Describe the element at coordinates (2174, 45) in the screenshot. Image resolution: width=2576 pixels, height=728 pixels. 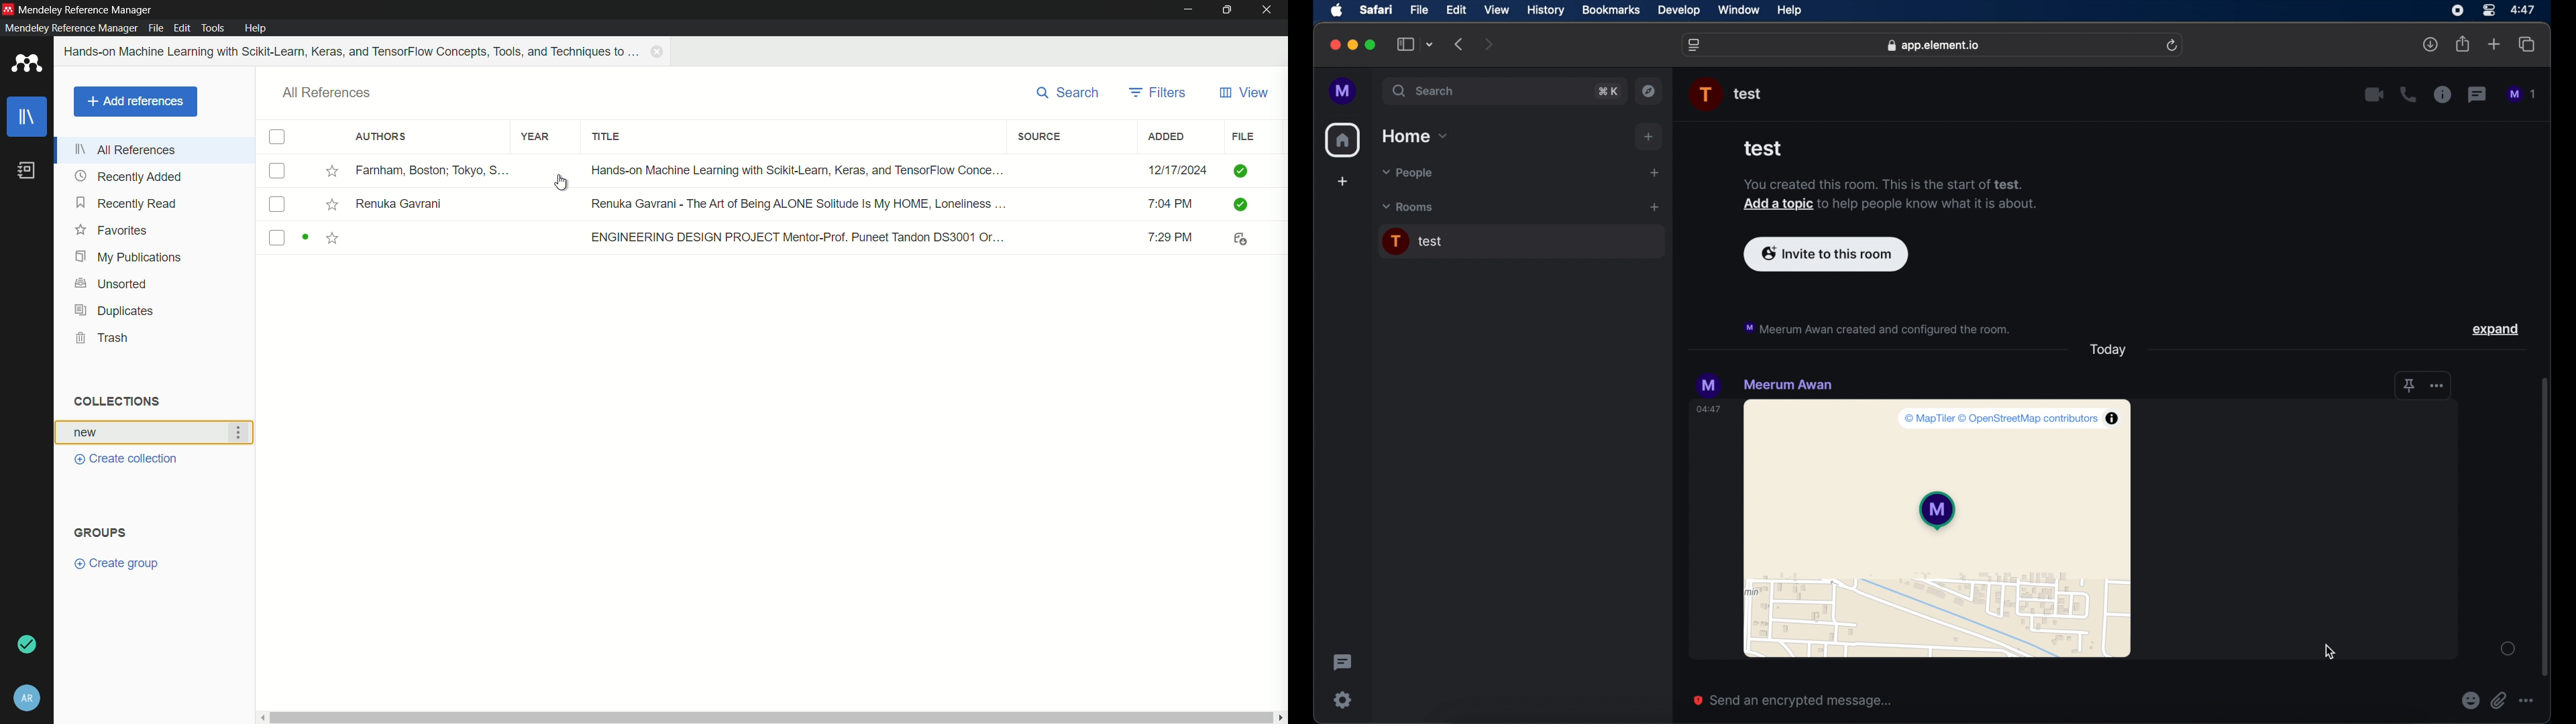
I see `refresh` at that location.